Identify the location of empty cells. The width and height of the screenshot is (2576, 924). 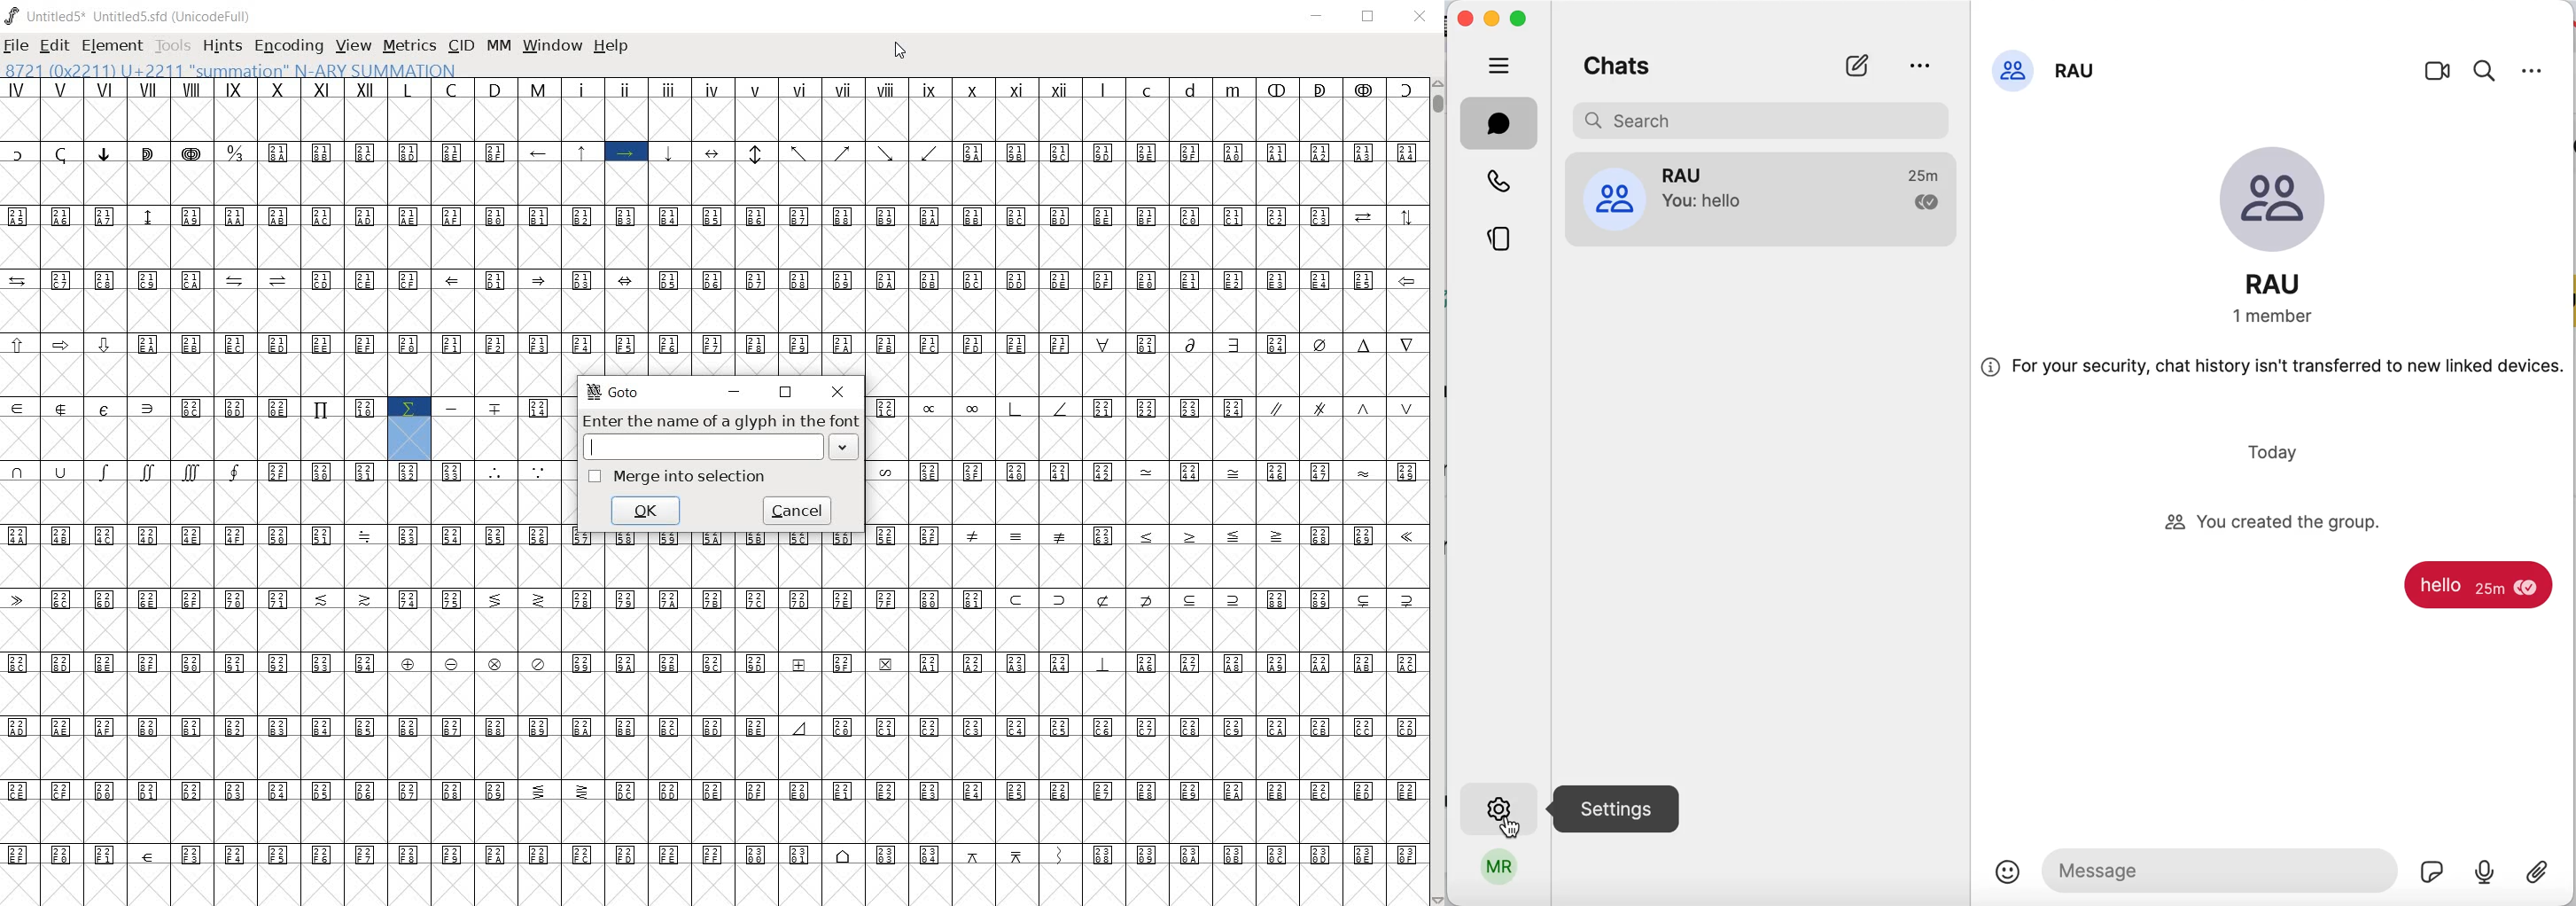
(717, 187).